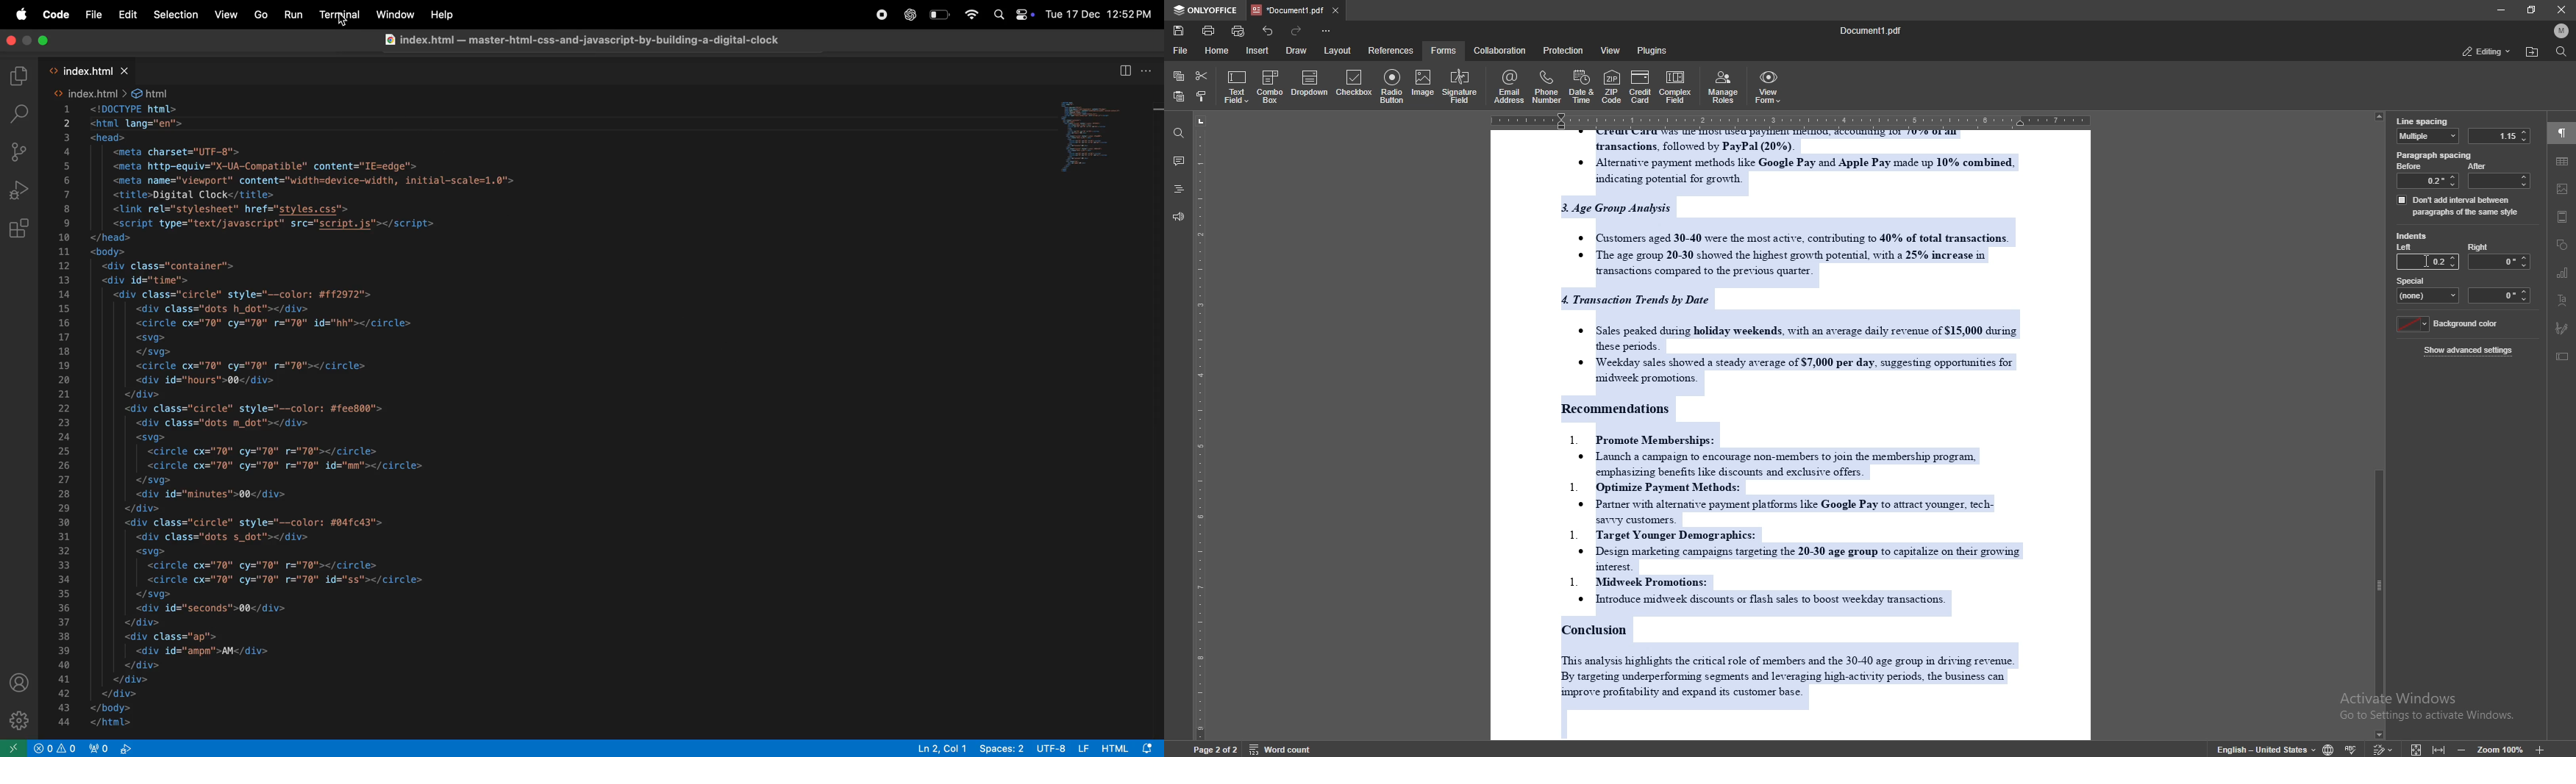 The width and height of the screenshot is (2576, 784). Describe the element at coordinates (2427, 261) in the screenshot. I see `cursor` at that location.